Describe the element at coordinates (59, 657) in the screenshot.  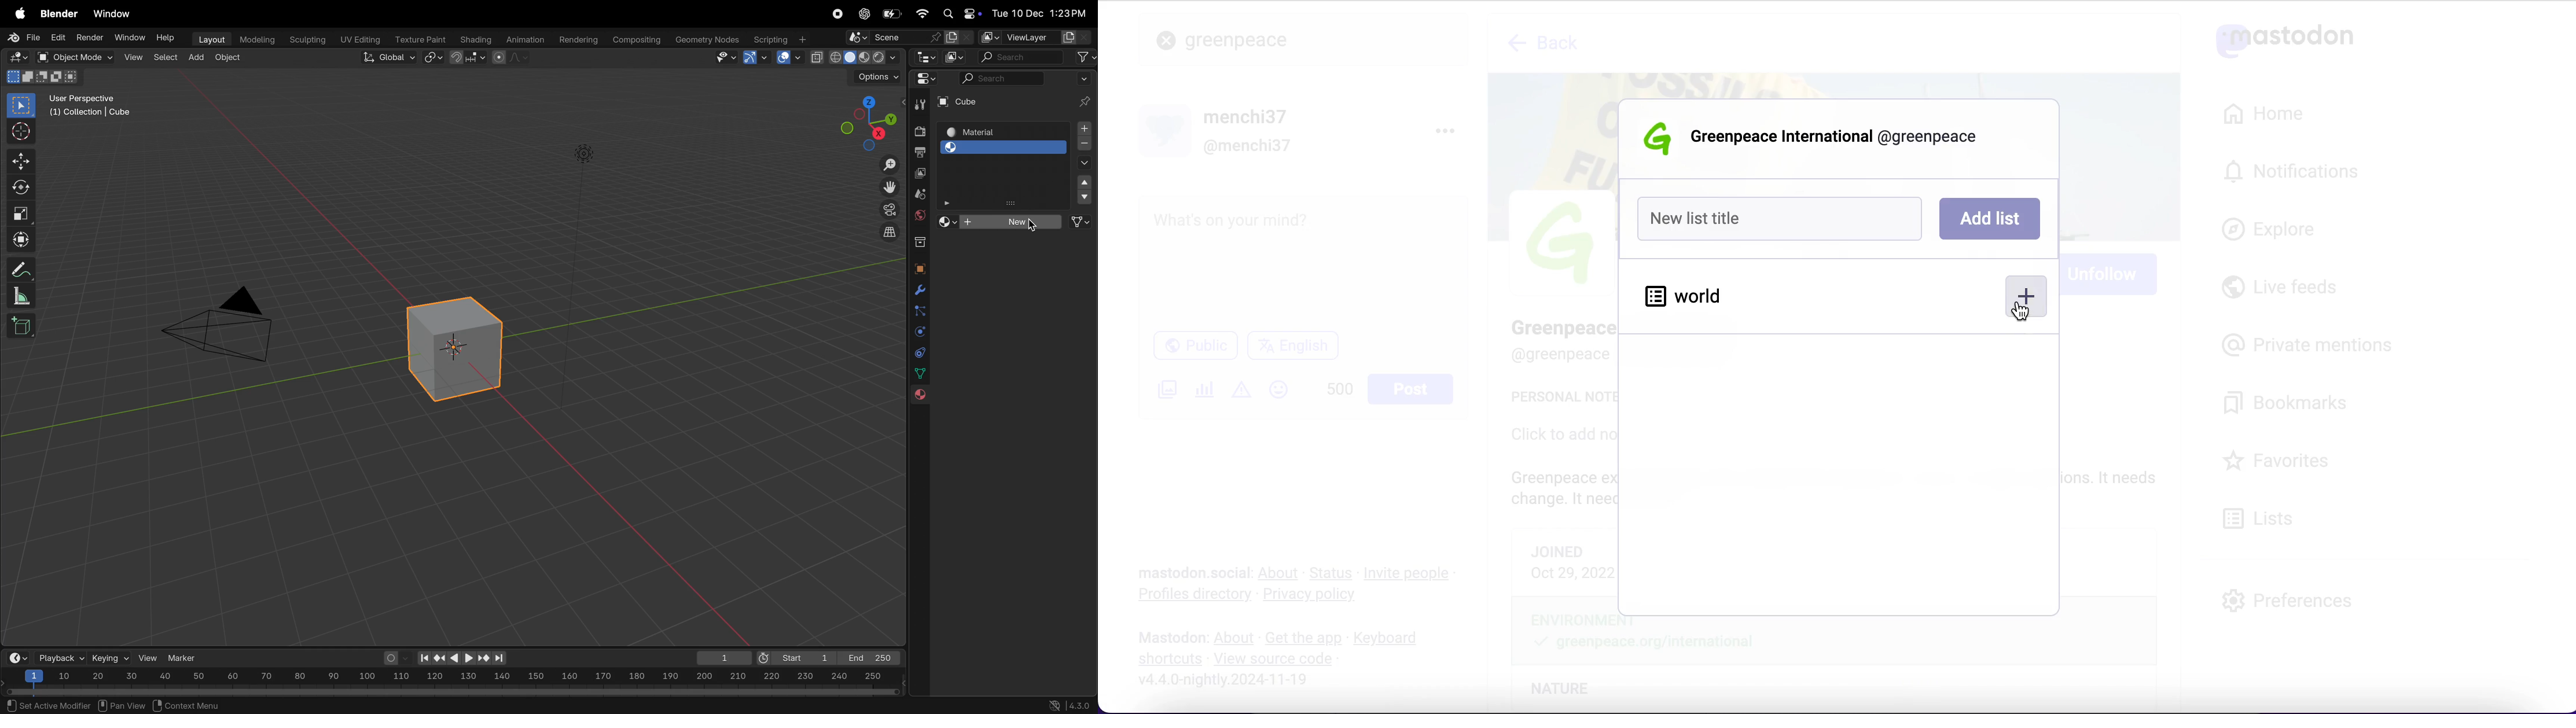
I see `playback` at that location.